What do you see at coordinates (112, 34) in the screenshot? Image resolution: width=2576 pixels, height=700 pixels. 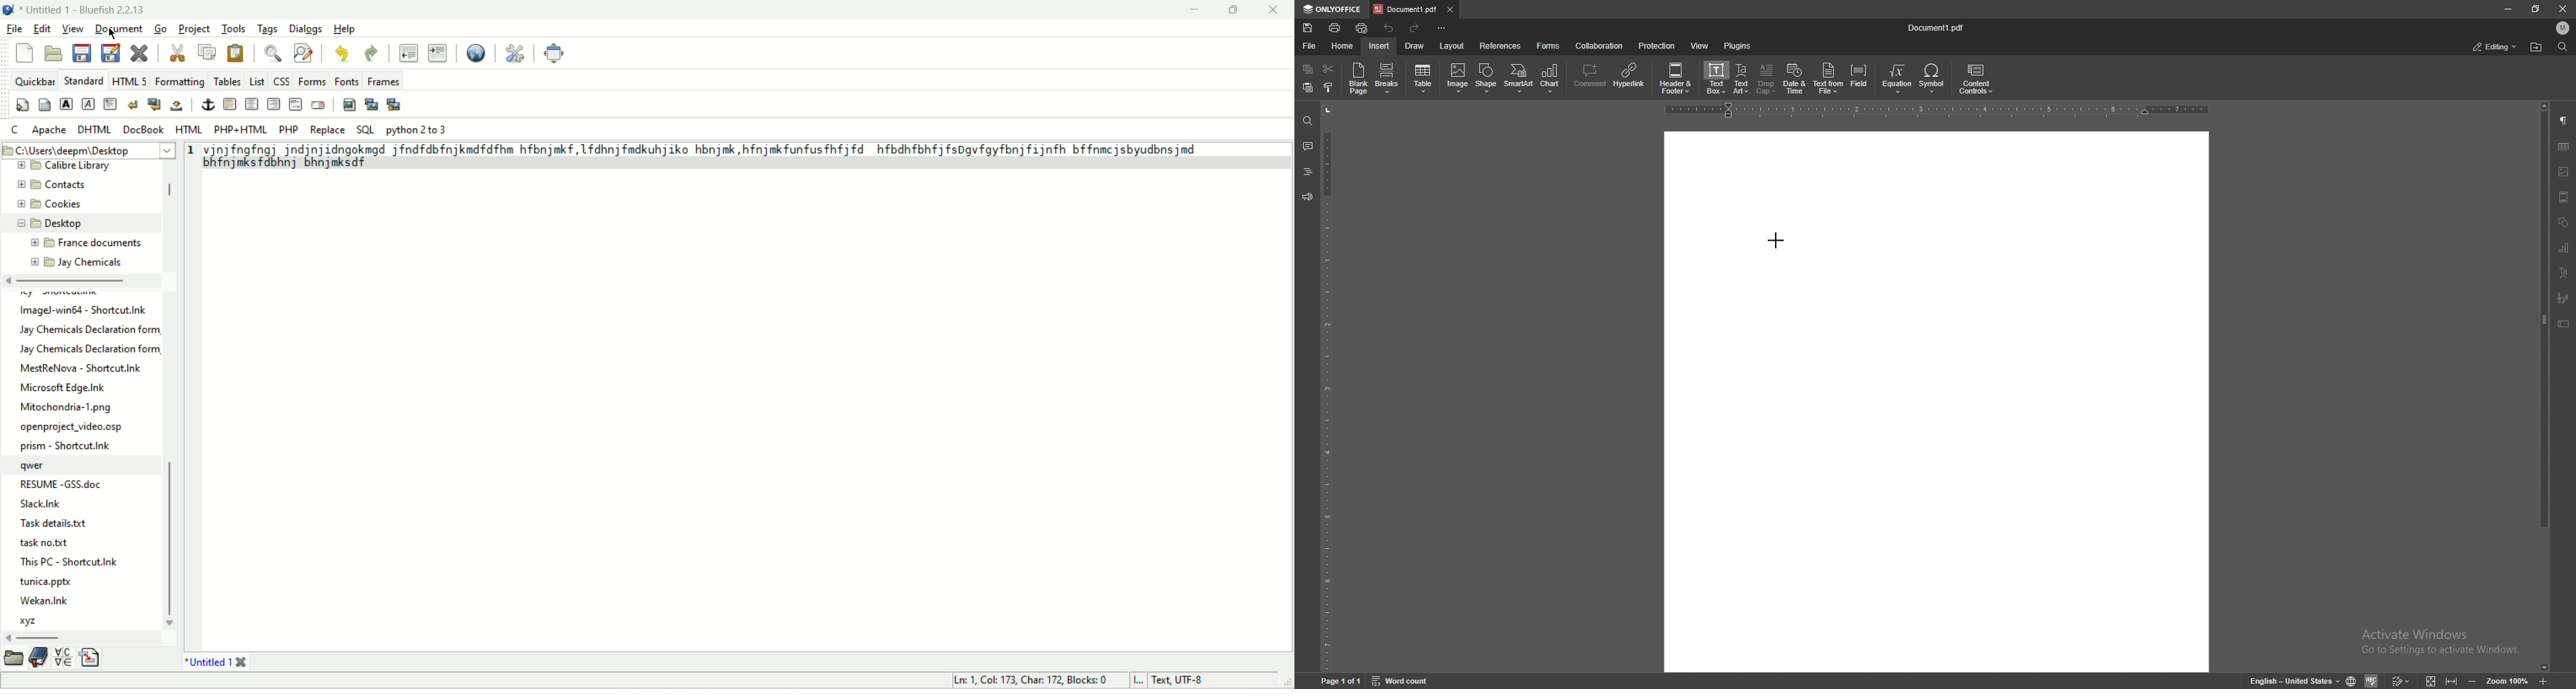 I see `cursor` at bounding box center [112, 34].